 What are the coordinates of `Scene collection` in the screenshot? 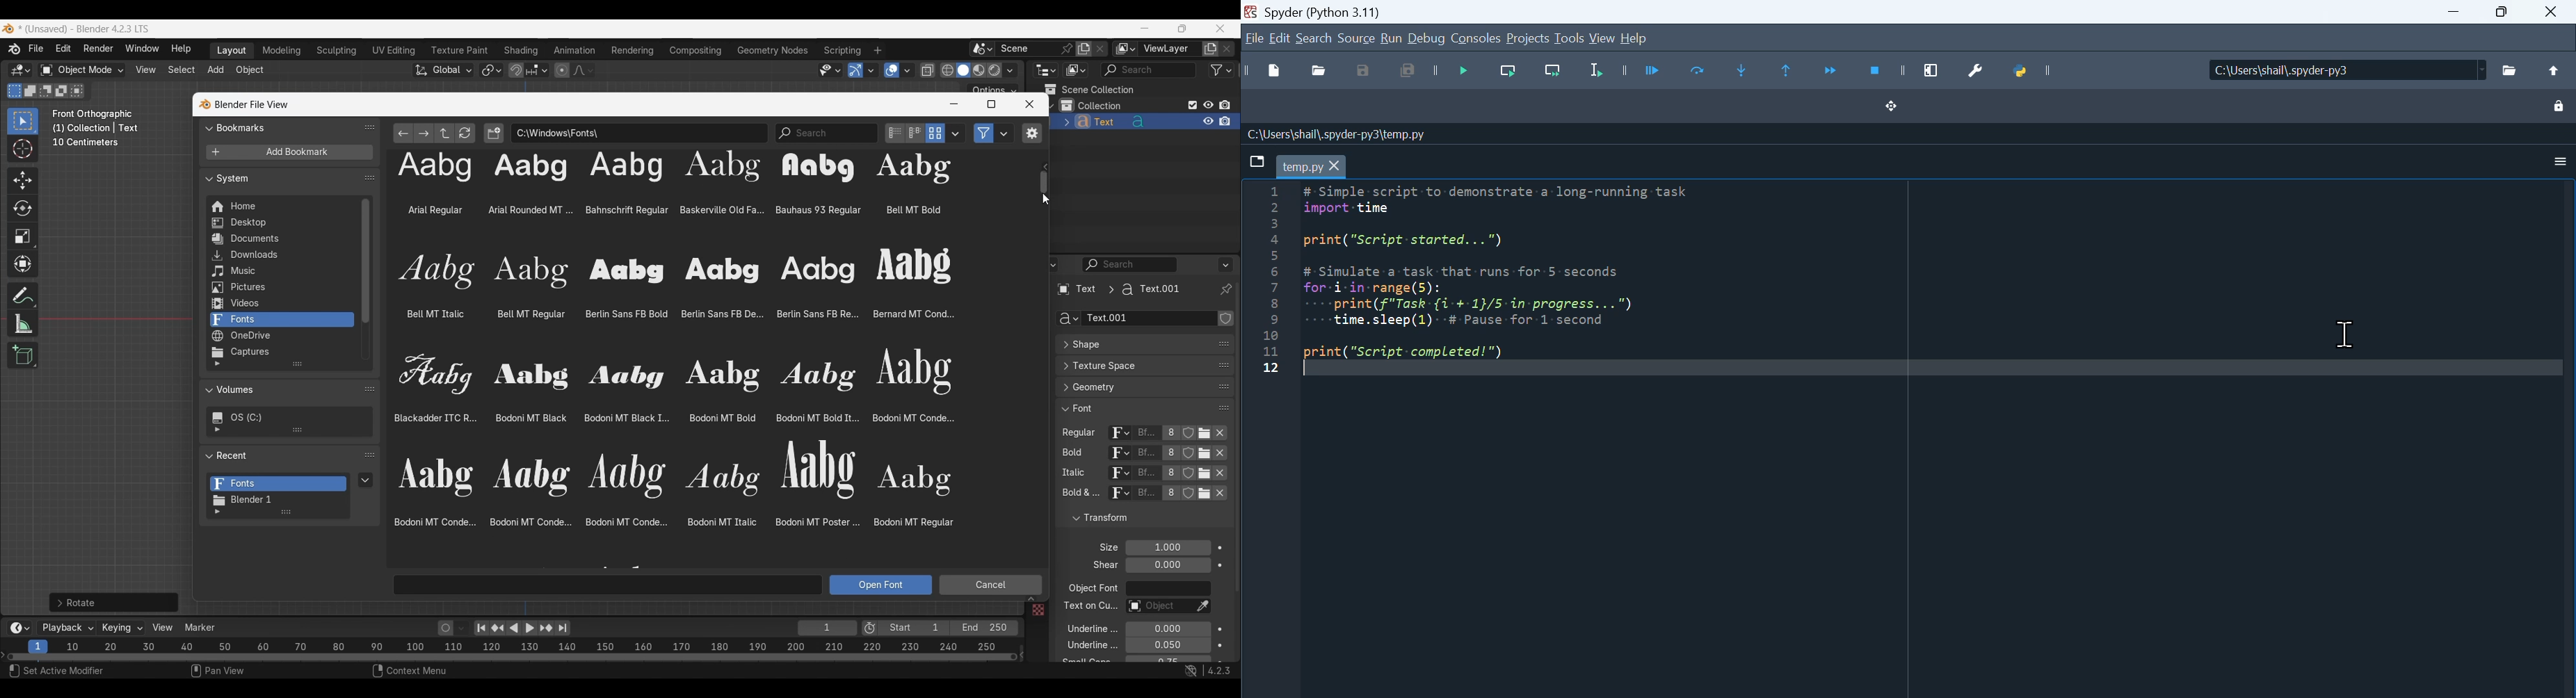 It's located at (1089, 89).